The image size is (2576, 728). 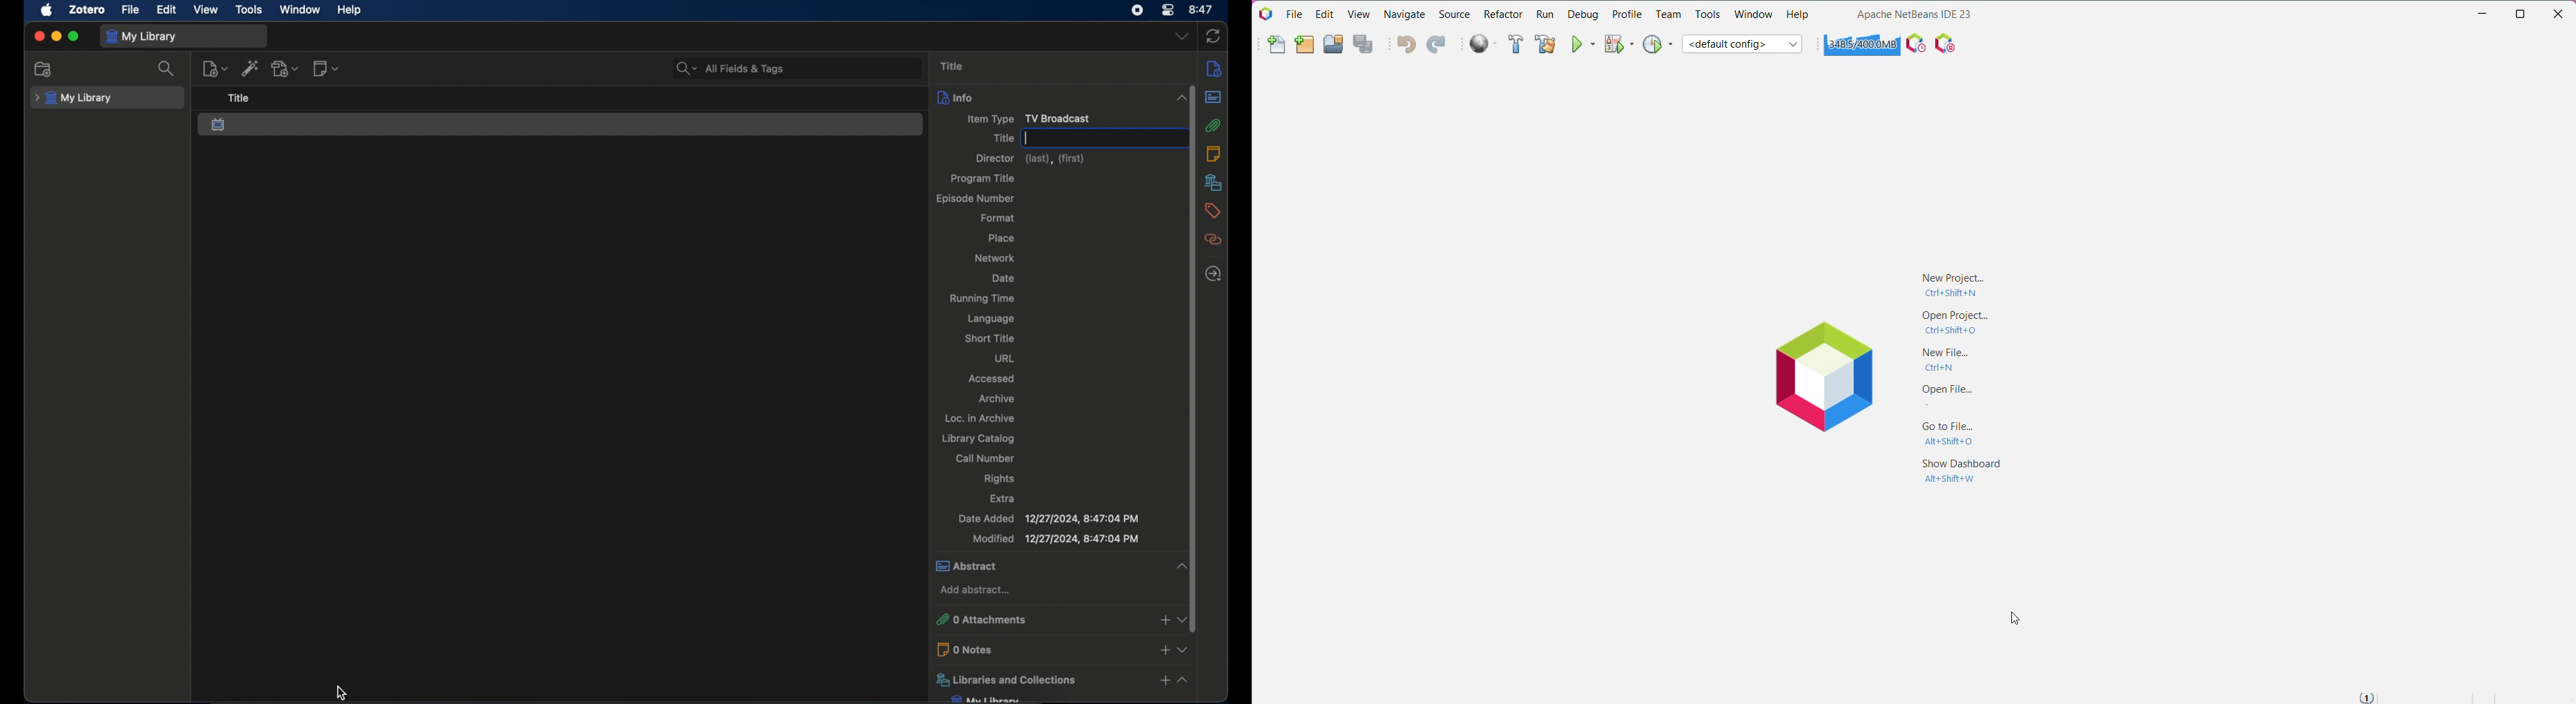 I want to click on locate, so click(x=1214, y=274).